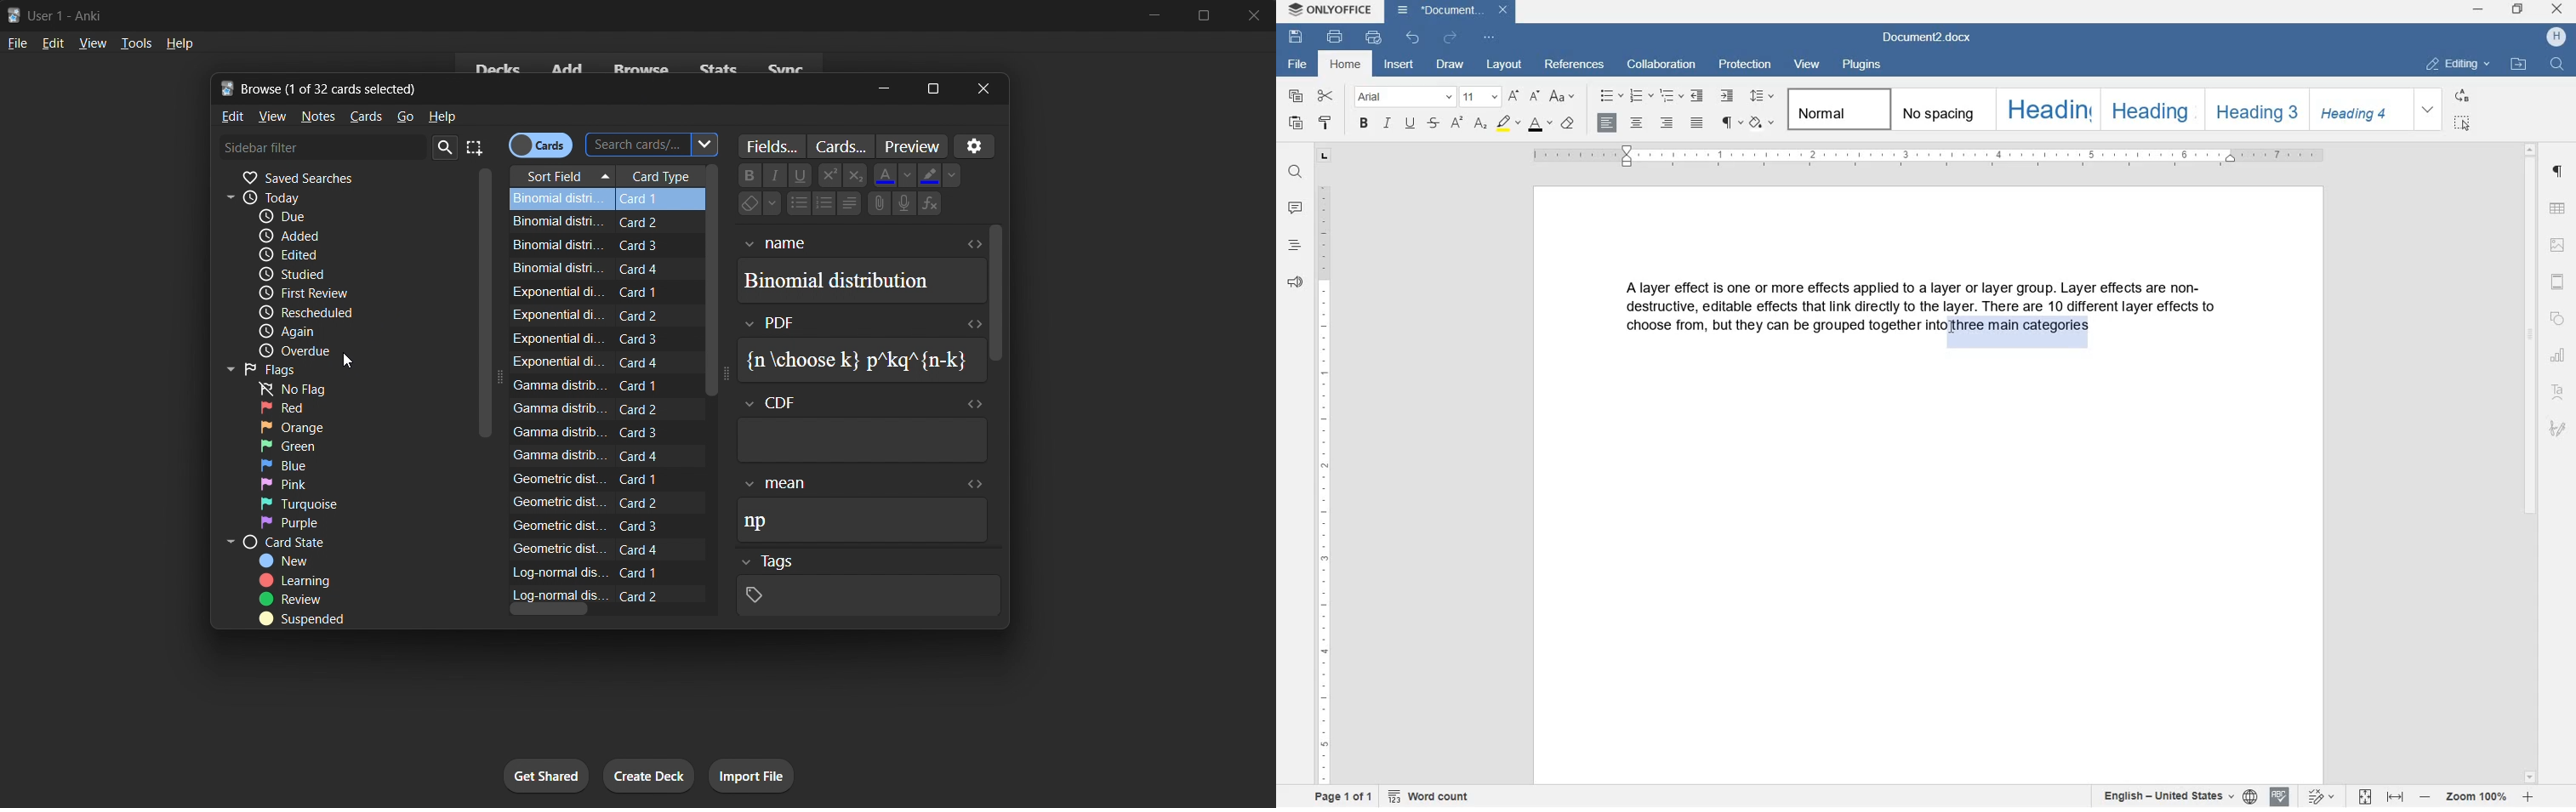 The image size is (2576, 812). What do you see at coordinates (556, 526) in the screenshot?
I see `‘Geometric dist...` at bounding box center [556, 526].